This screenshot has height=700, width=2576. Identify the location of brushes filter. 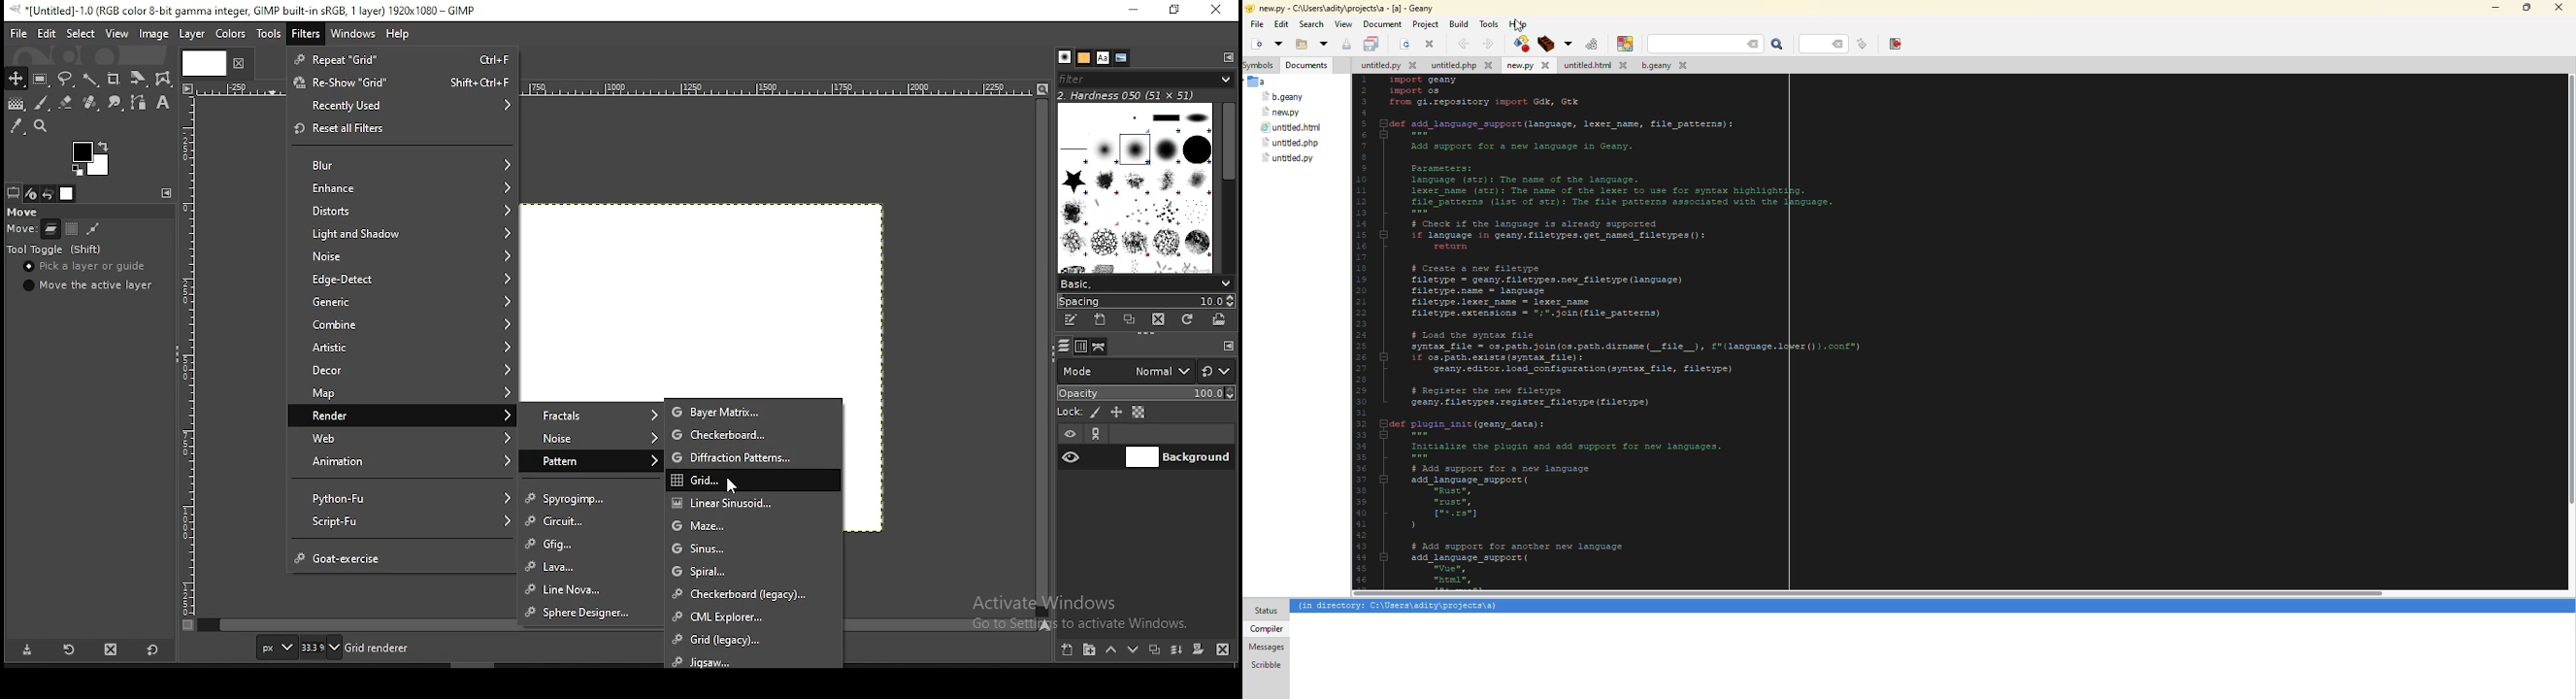
(1145, 79).